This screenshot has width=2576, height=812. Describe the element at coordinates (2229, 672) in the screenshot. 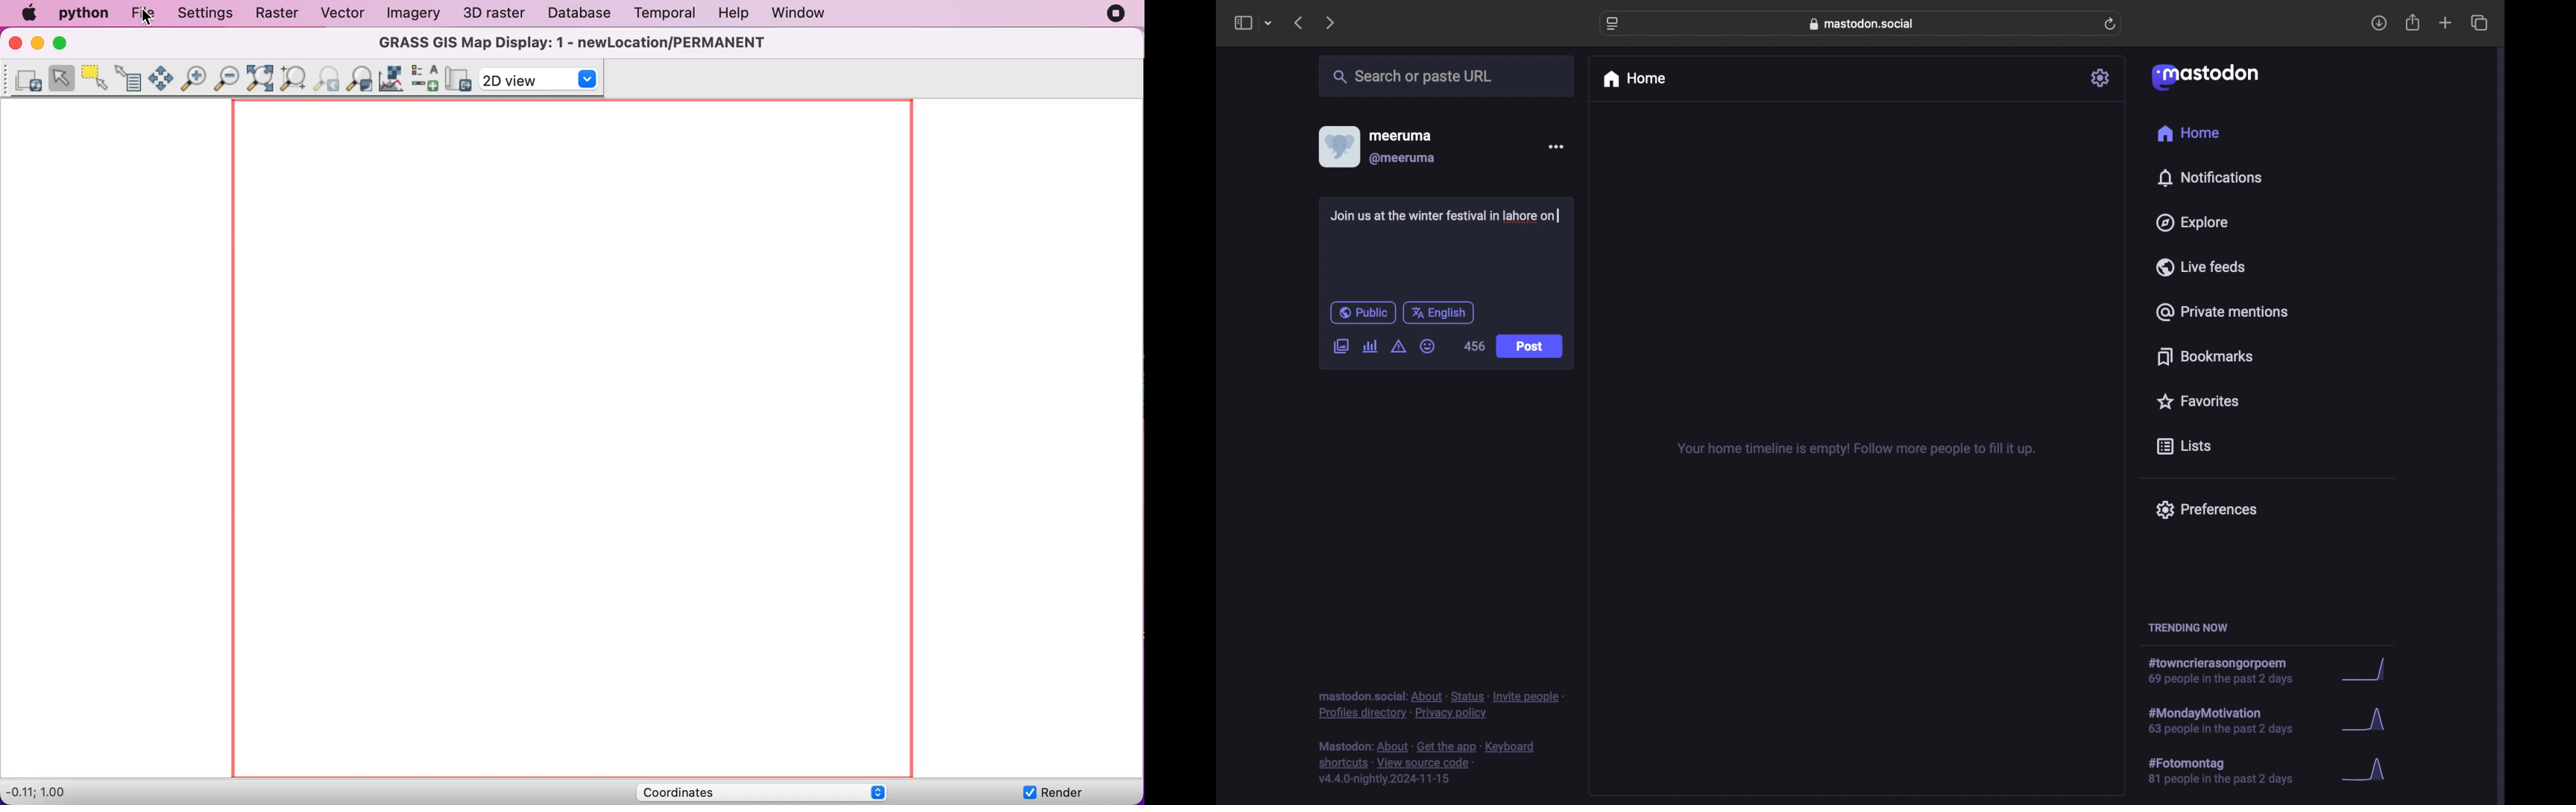

I see `hashtag trend` at that location.